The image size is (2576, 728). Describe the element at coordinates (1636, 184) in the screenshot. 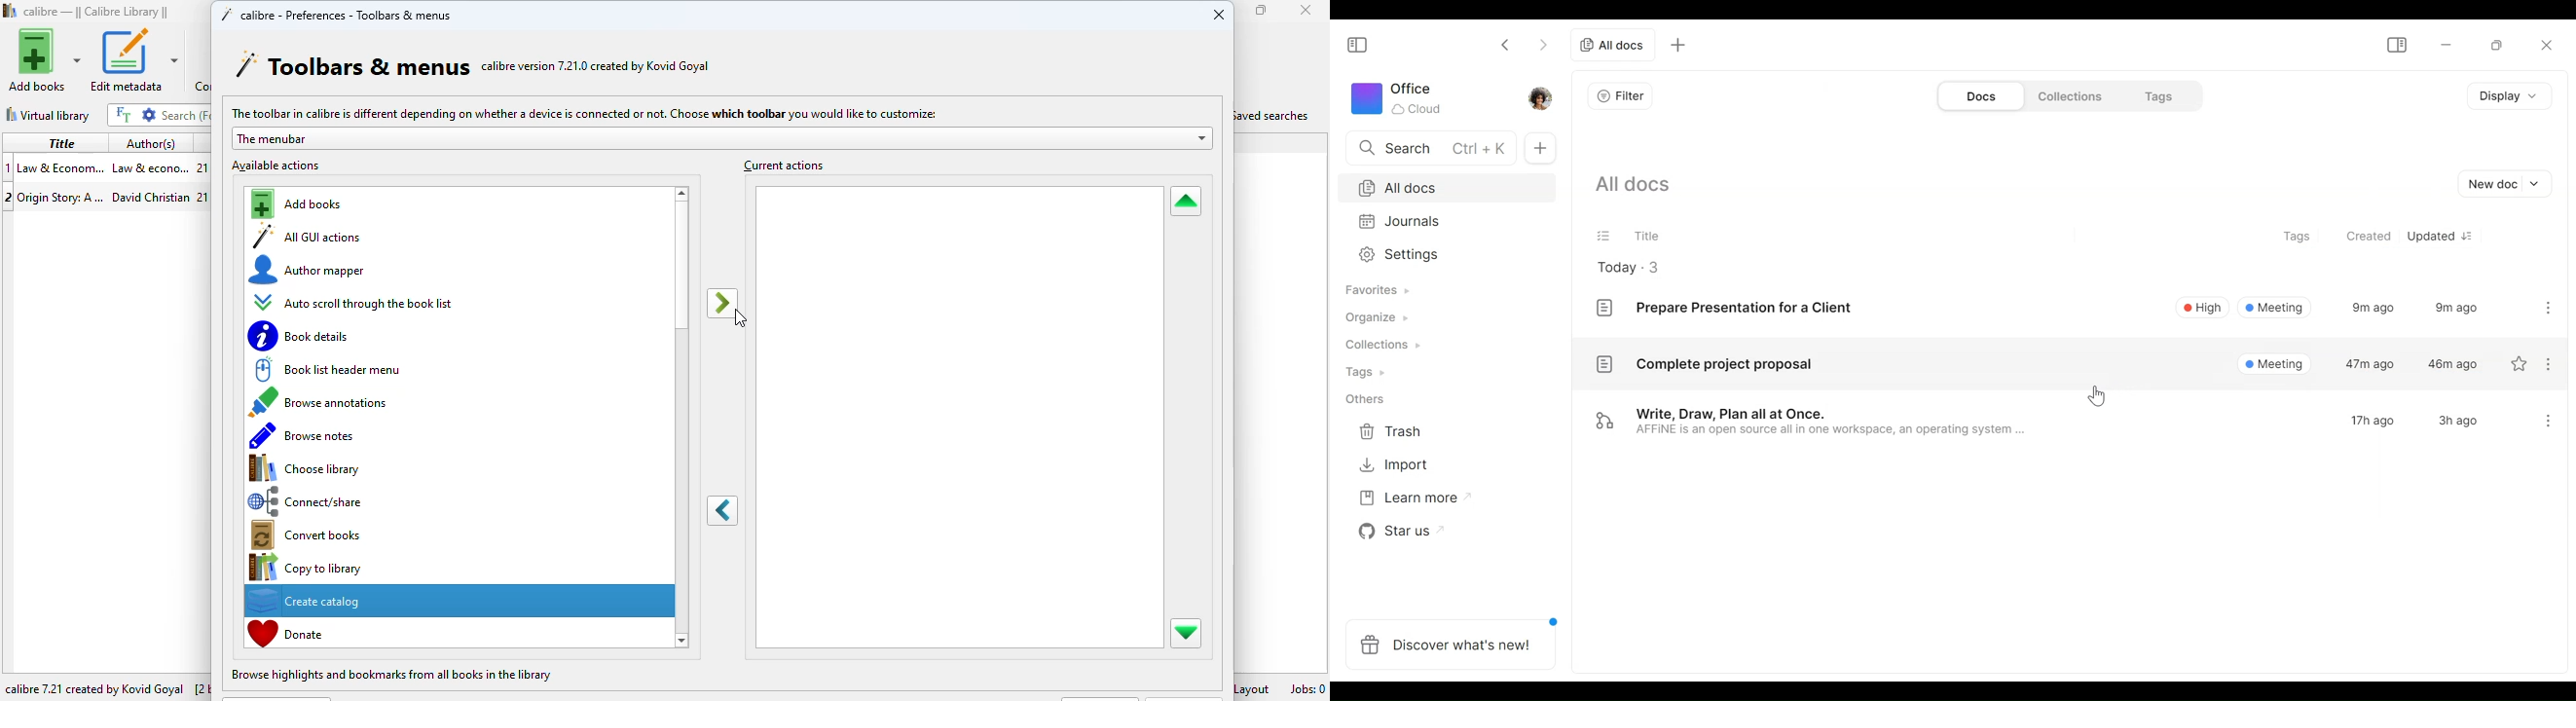

I see `Show all documents` at that location.